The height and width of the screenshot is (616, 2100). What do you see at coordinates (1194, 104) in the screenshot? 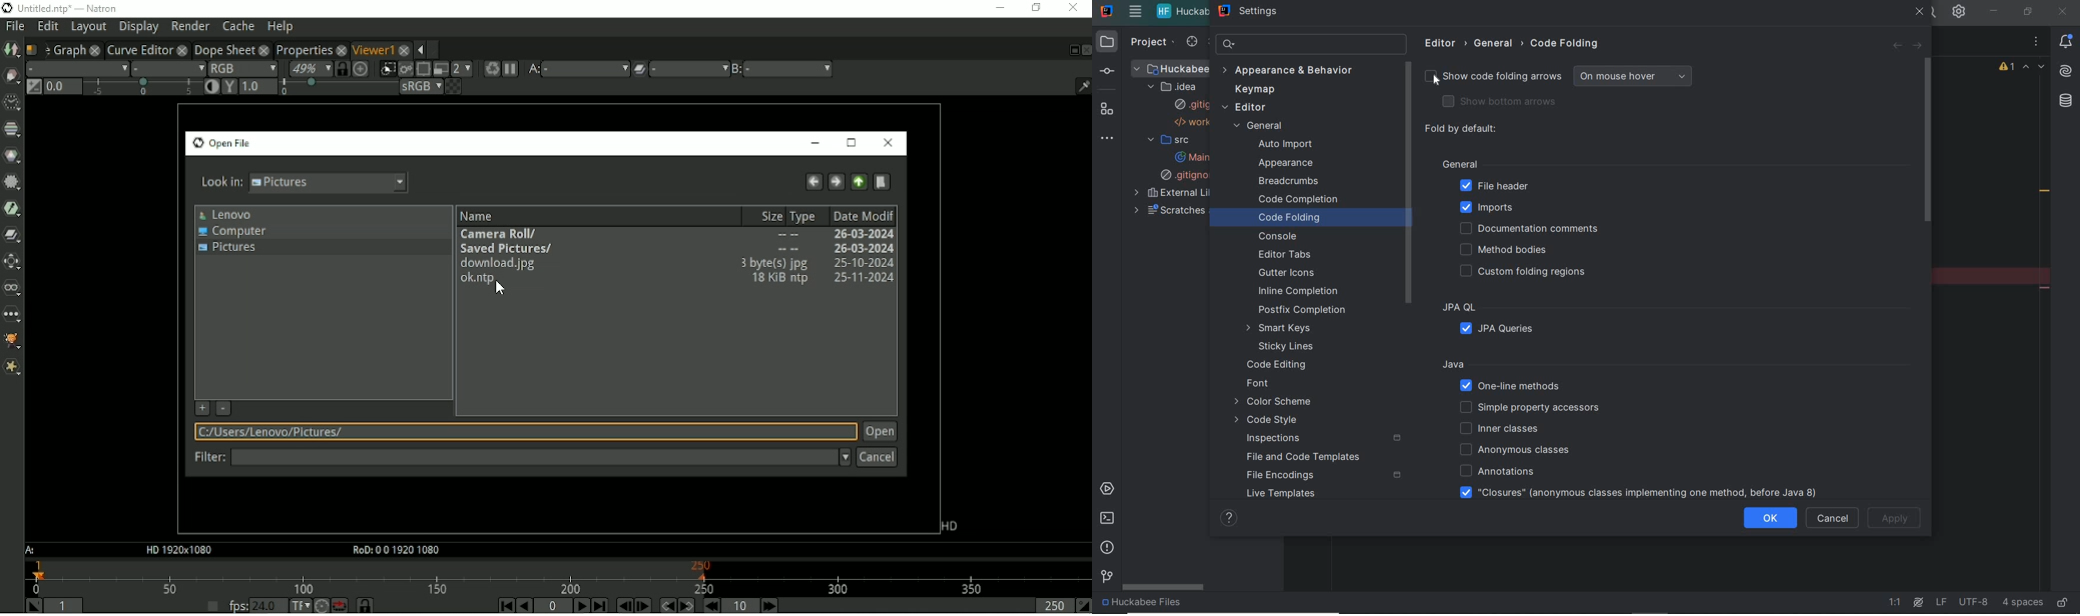
I see `gitignore` at bounding box center [1194, 104].